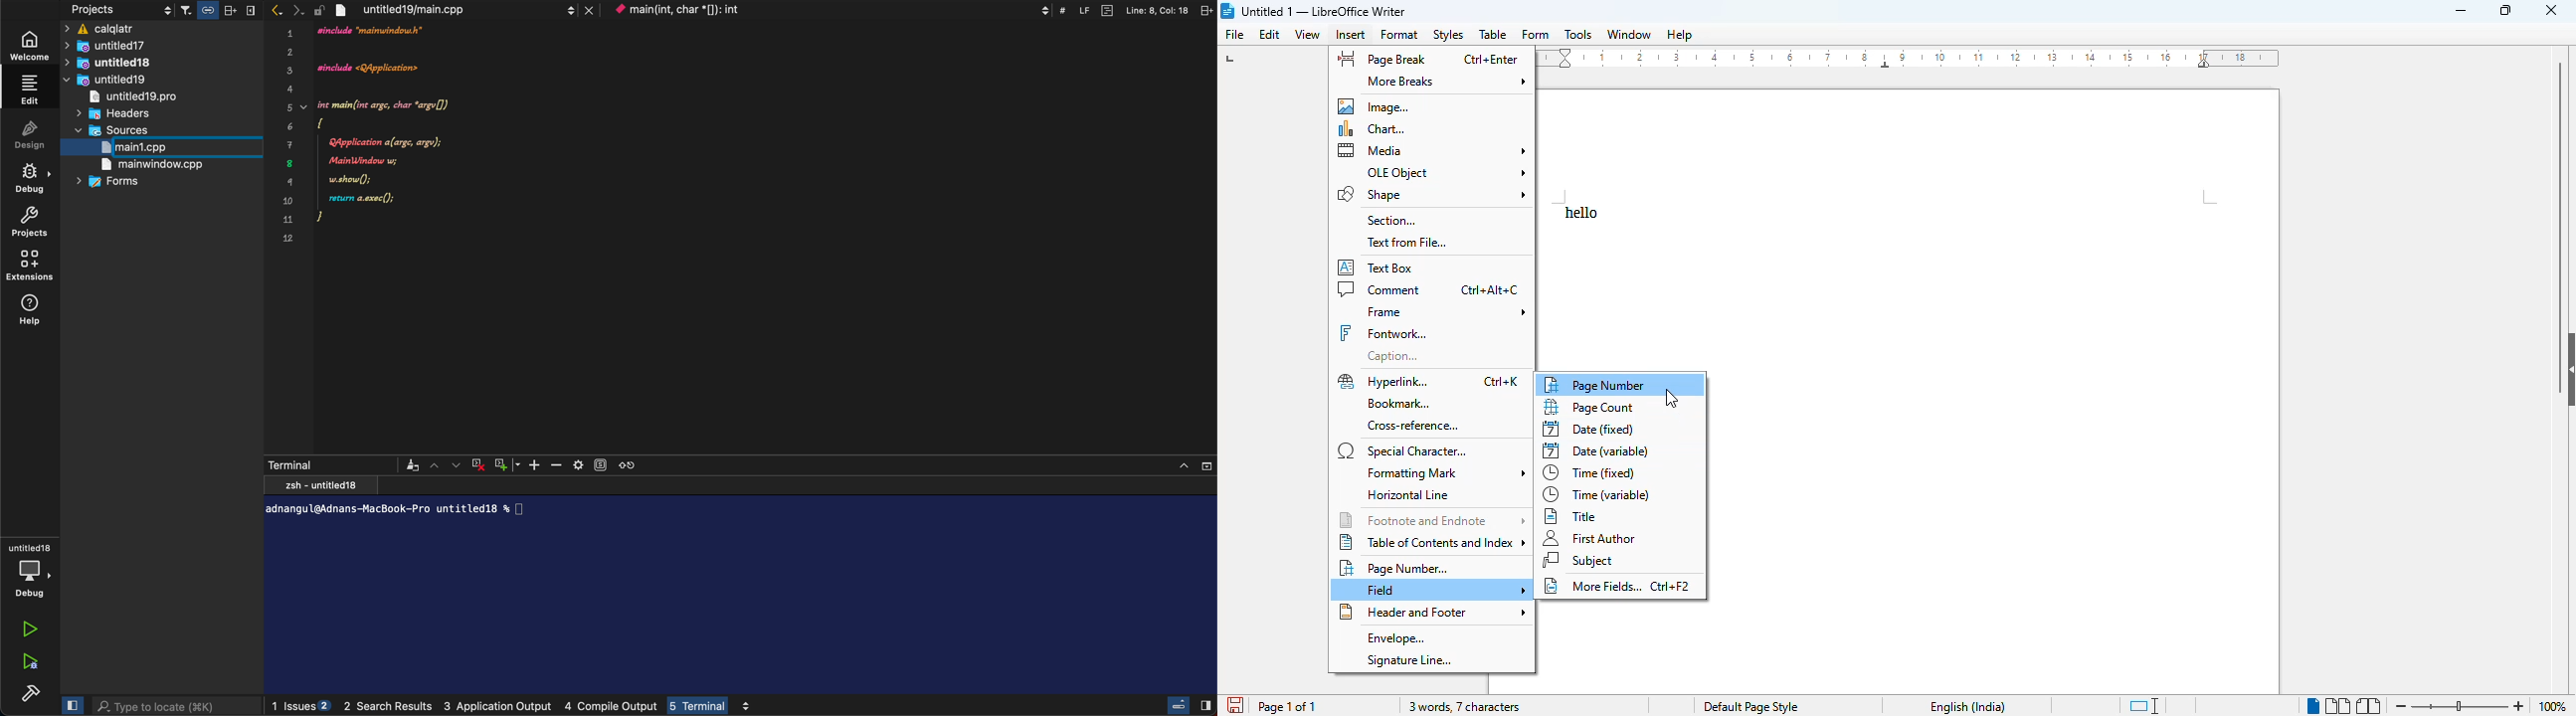 The height and width of the screenshot is (728, 2576). What do you see at coordinates (1588, 430) in the screenshot?
I see `date (fixed)` at bounding box center [1588, 430].